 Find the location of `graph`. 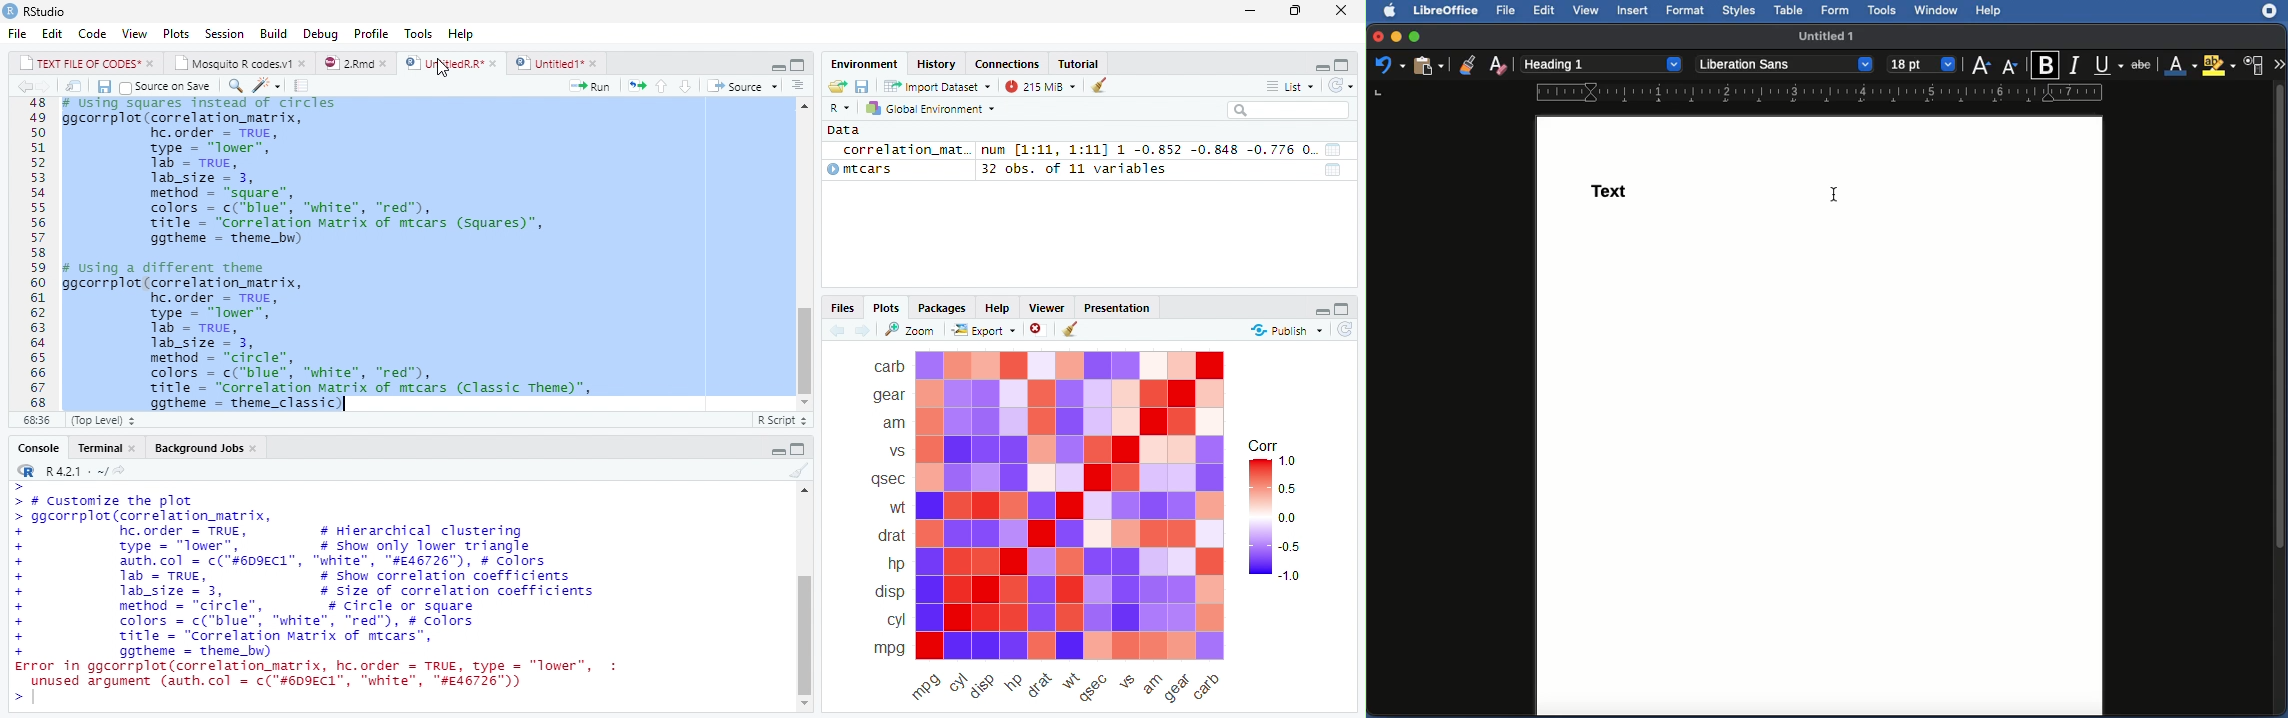

graph is located at coordinates (1071, 506).